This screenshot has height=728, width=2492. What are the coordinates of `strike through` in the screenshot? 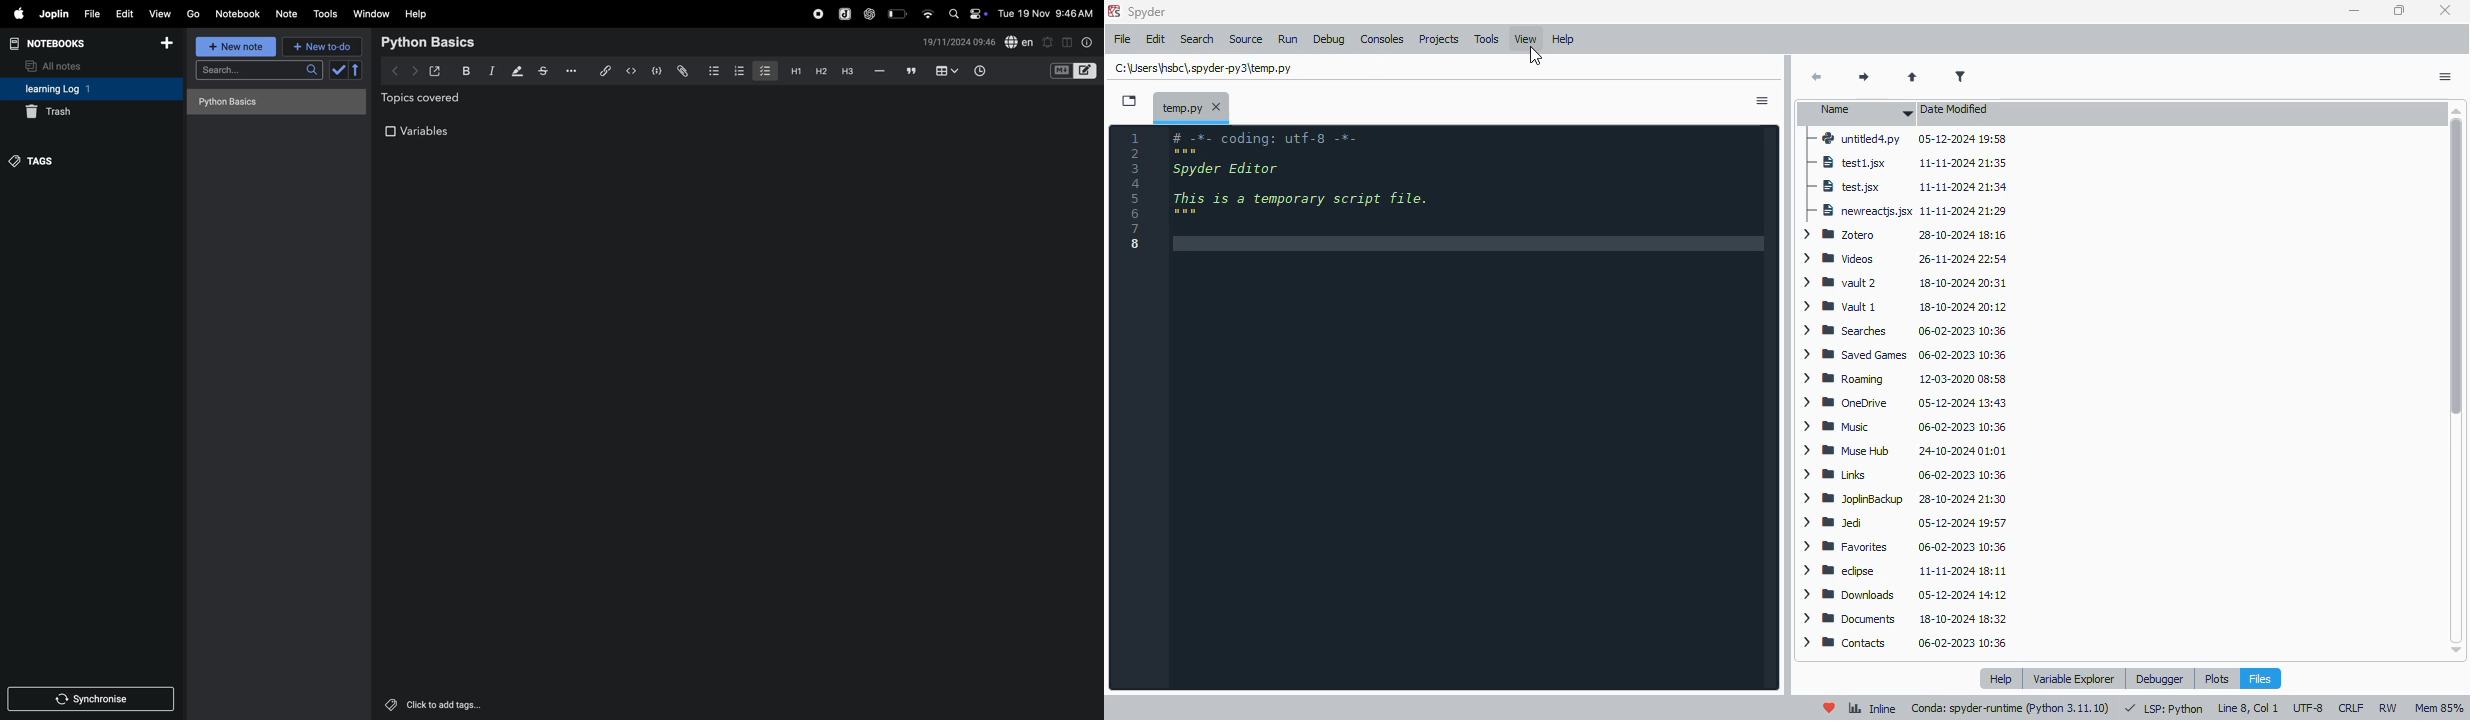 It's located at (543, 71).